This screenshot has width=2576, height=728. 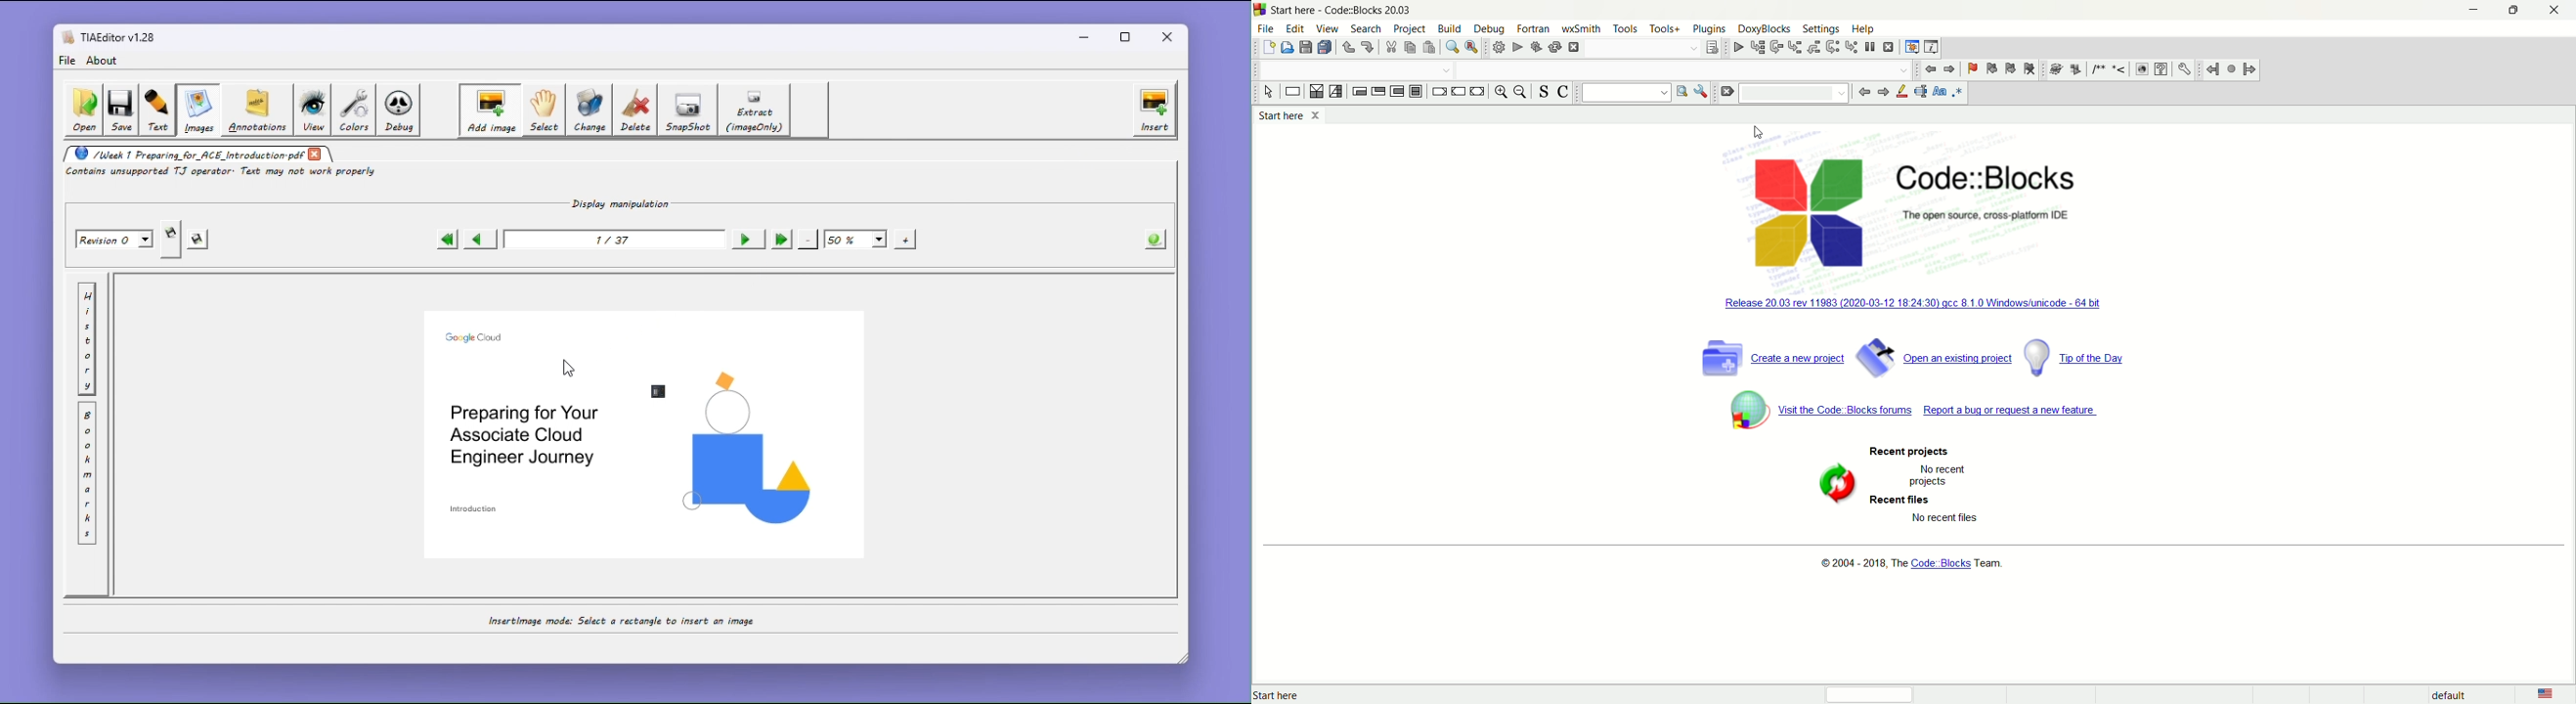 I want to click on build and run, so click(x=1535, y=47).